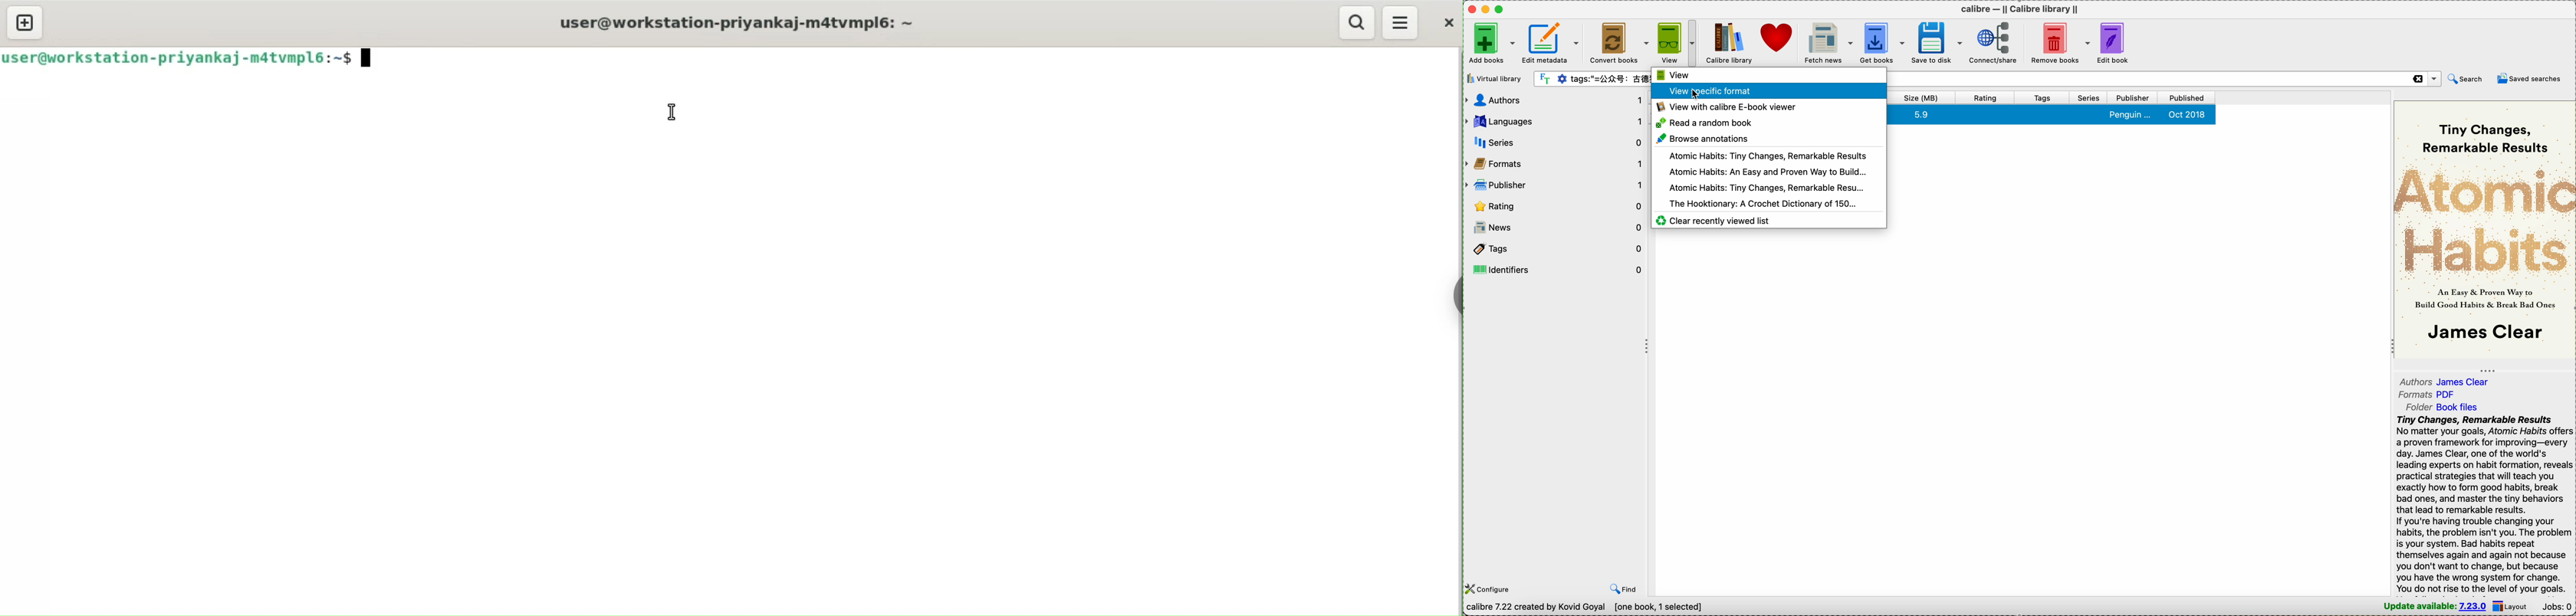  Describe the element at coordinates (2427, 395) in the screenshot. I see `formats` at that location.